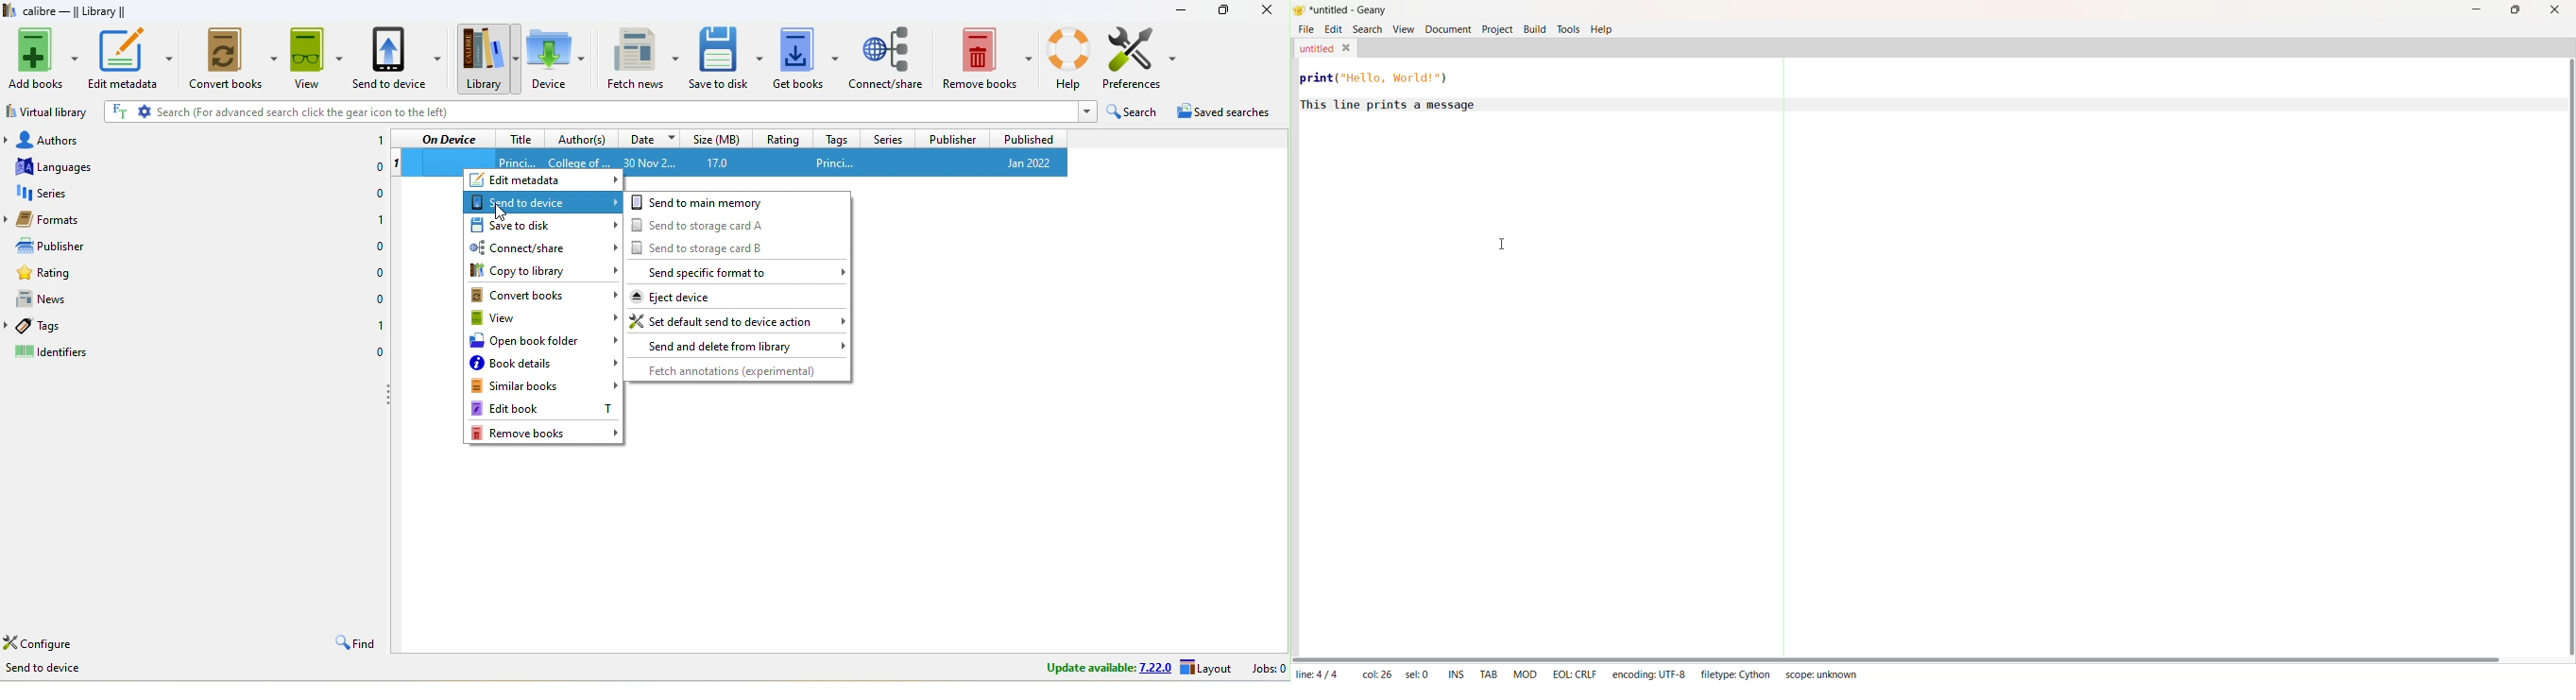 The height and width of the screenshot is (700, 2576). Describe the element at coordinates (543, 409) in the screenshot. I see `edit book` at that location.